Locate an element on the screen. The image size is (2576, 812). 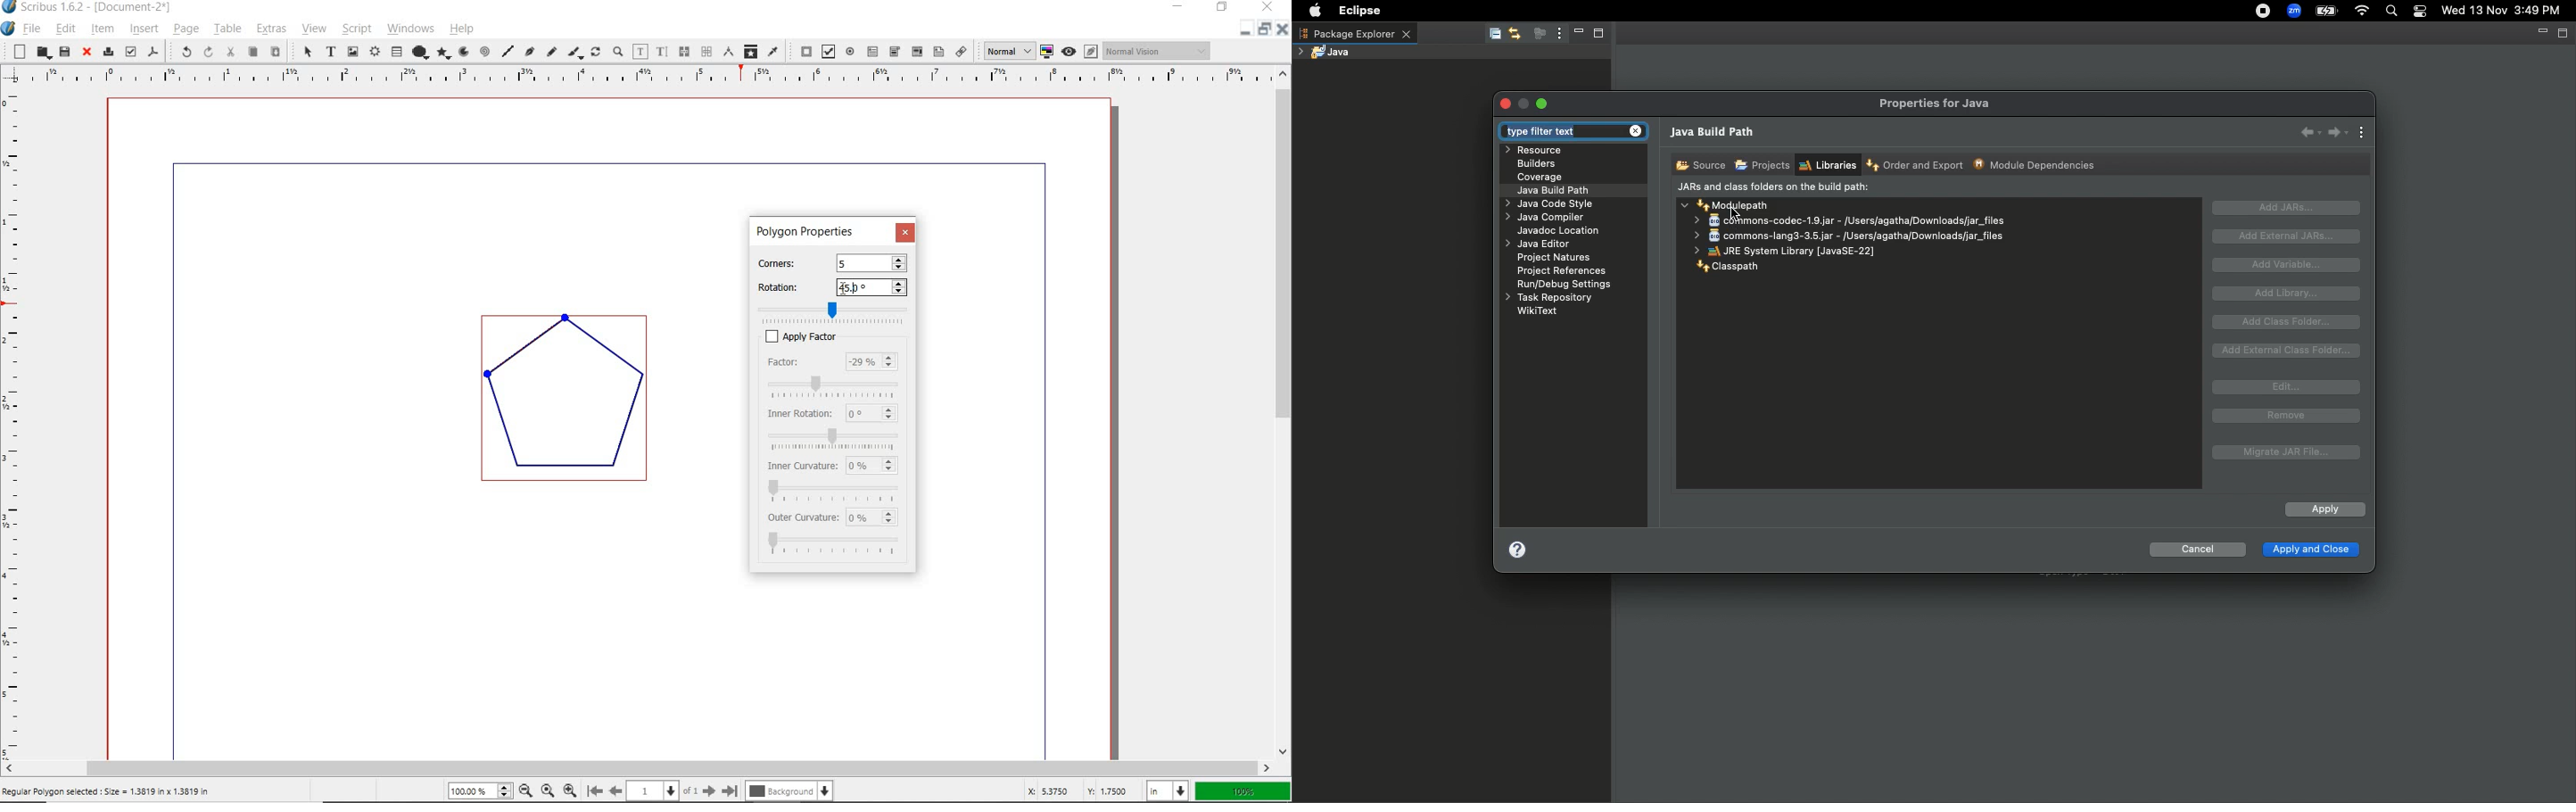
polygon is located at coordinates (445, 52).